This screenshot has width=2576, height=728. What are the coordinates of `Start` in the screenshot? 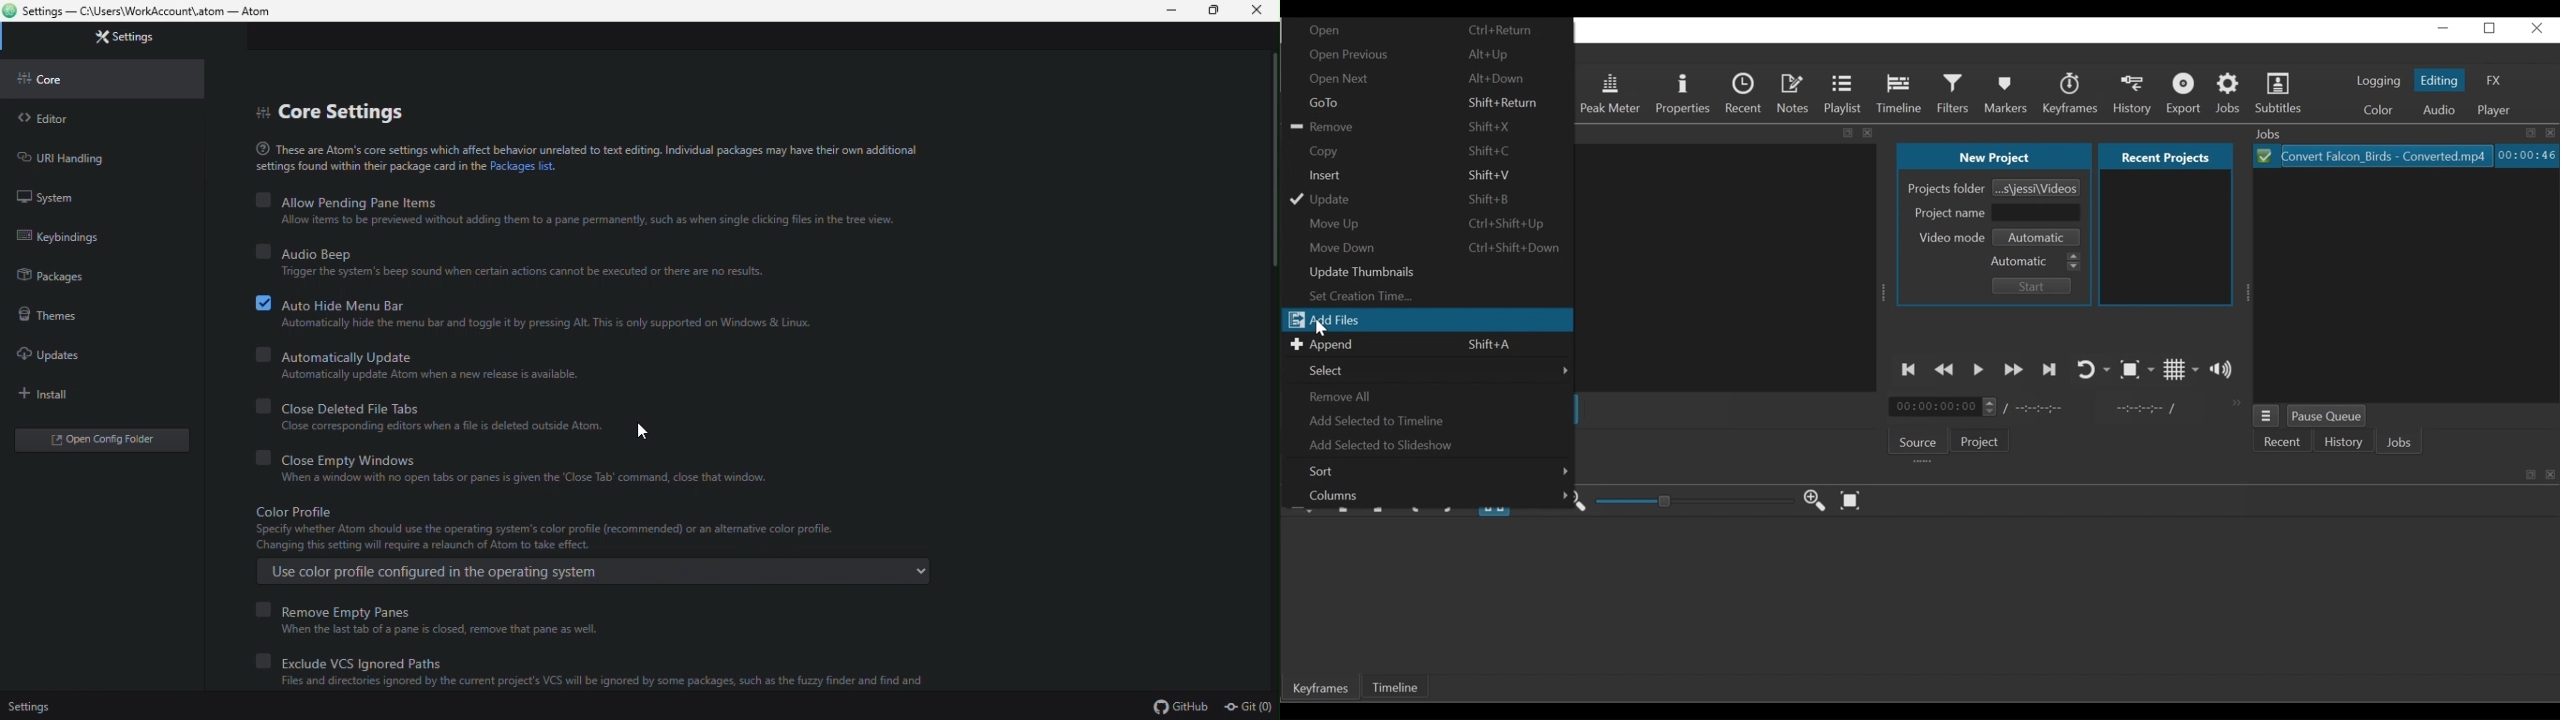 It's located at (2035, 287).